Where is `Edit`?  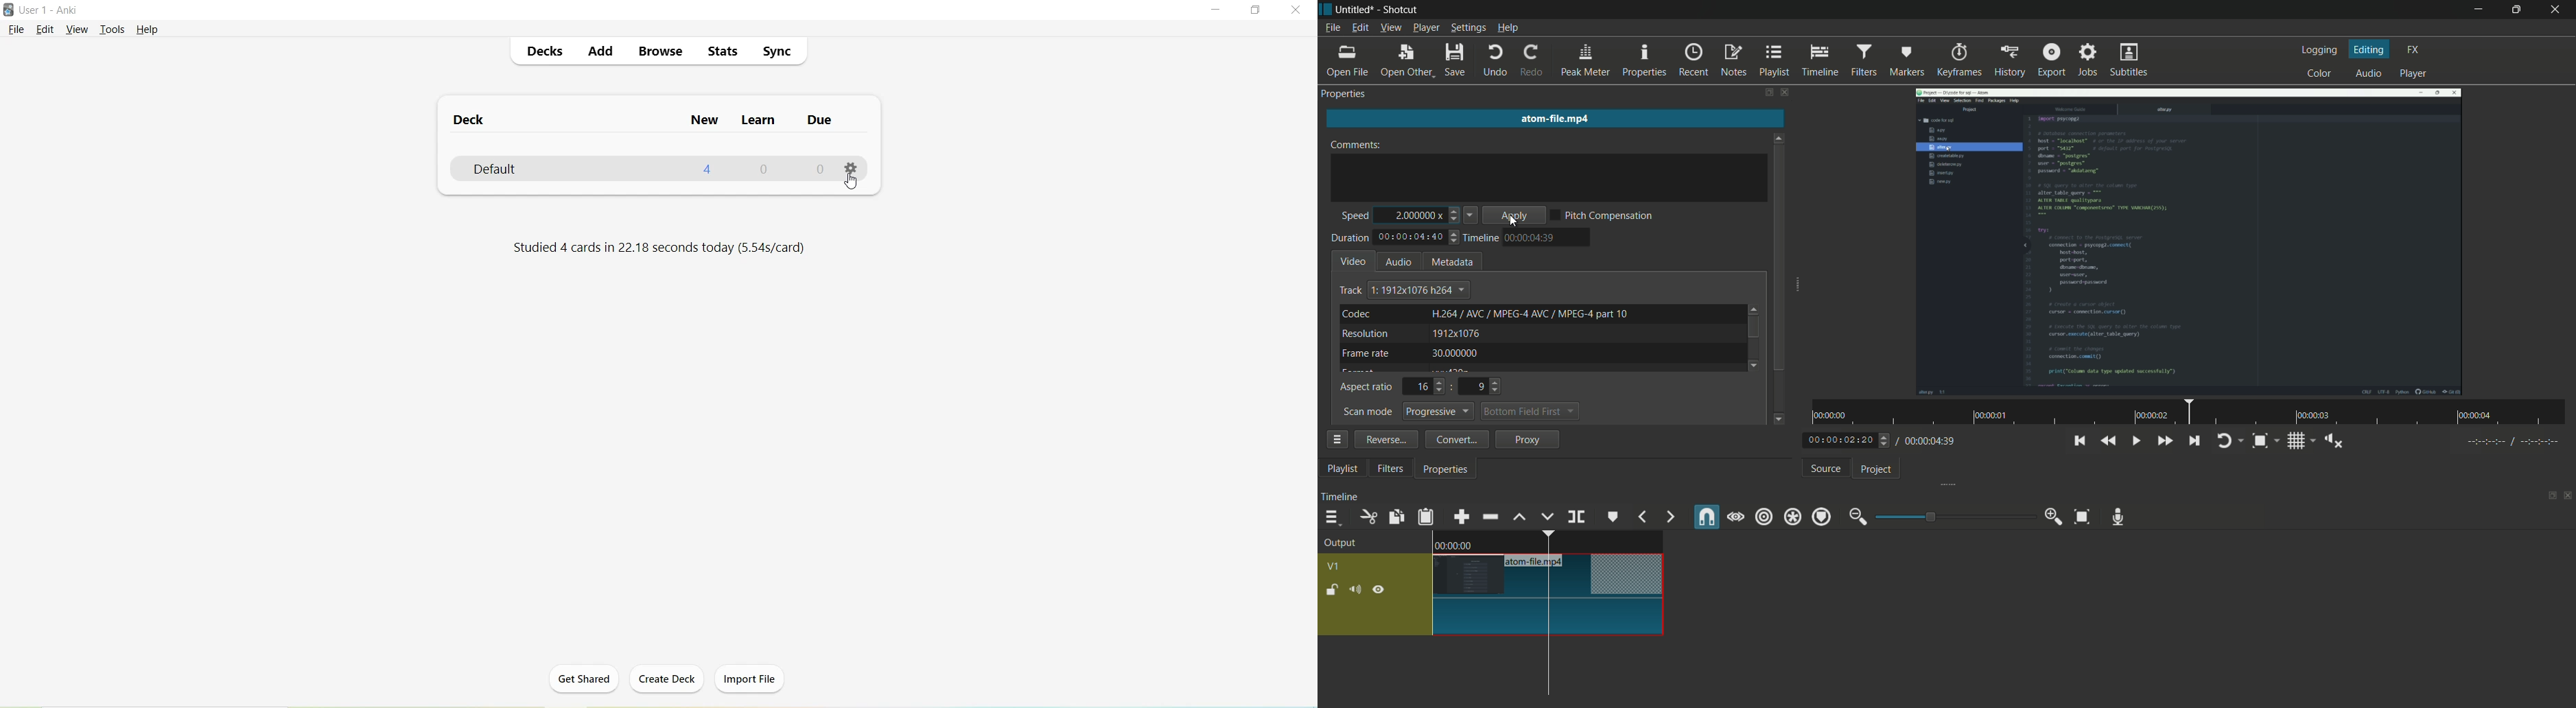
Edit is located at coordinates (46, 29).